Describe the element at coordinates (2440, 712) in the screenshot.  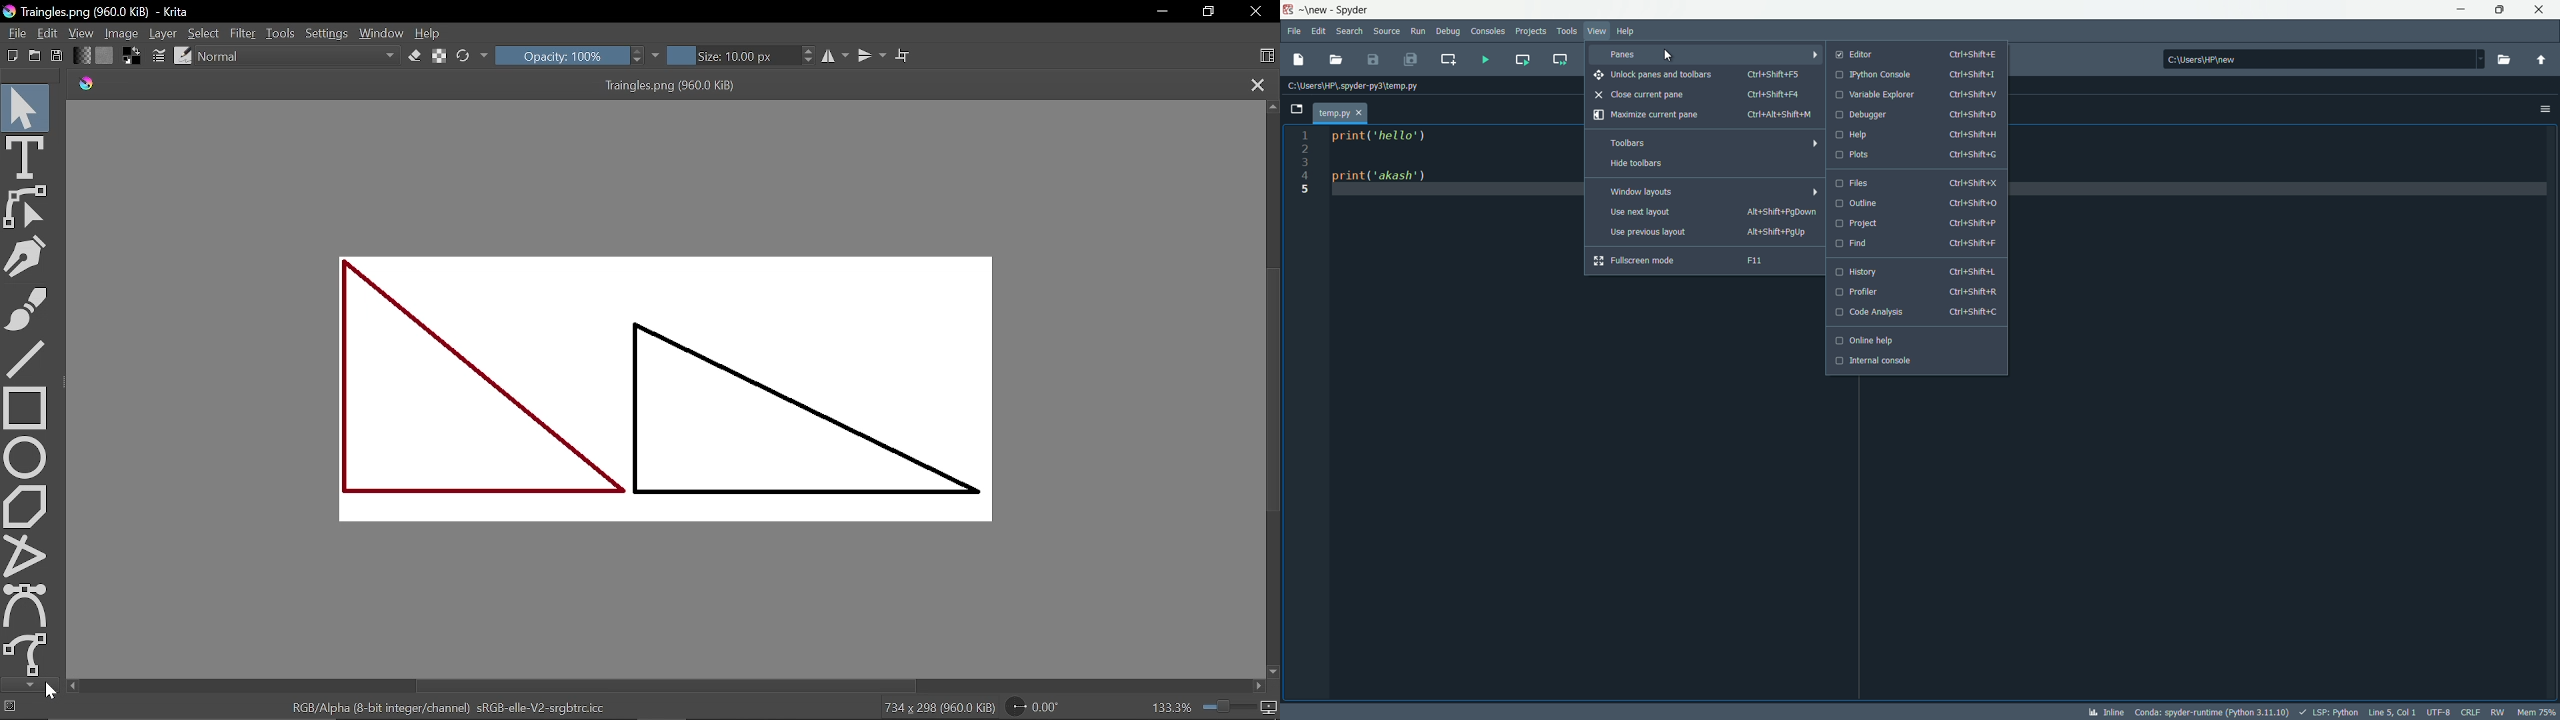
I see `encoder` at that location.